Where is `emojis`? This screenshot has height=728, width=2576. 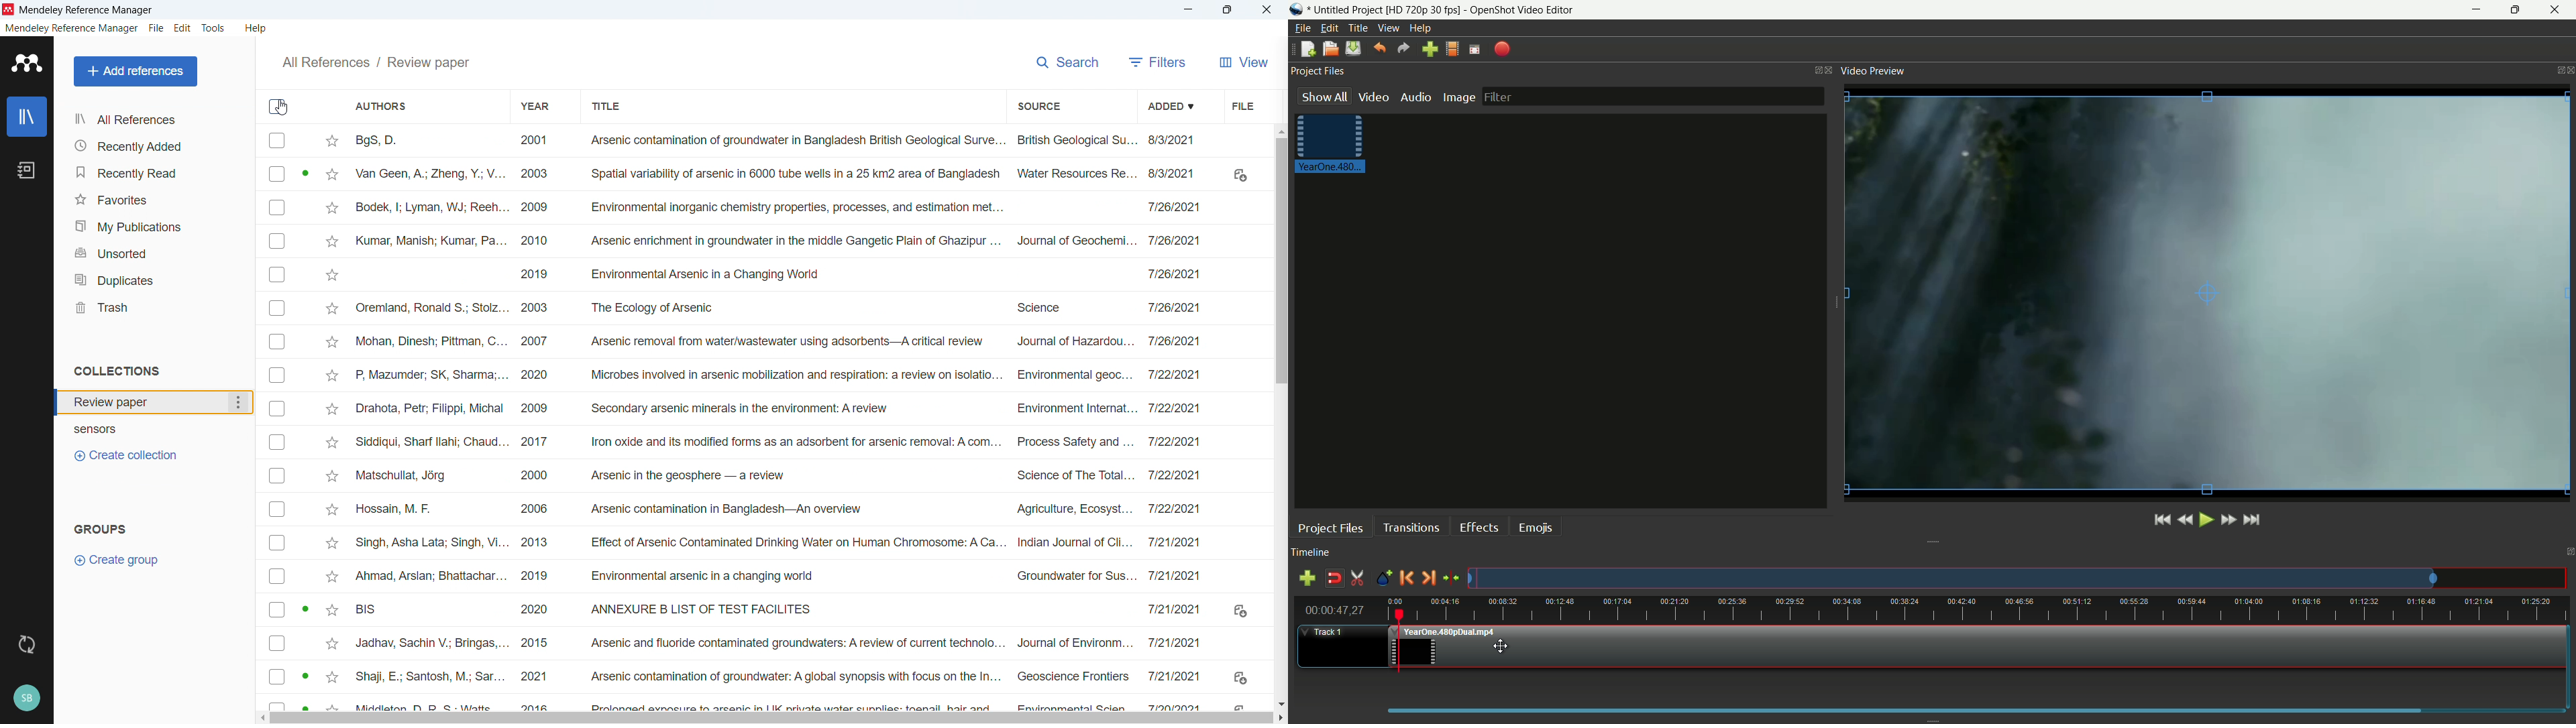
emojis is located at coordinates (1538, 528).